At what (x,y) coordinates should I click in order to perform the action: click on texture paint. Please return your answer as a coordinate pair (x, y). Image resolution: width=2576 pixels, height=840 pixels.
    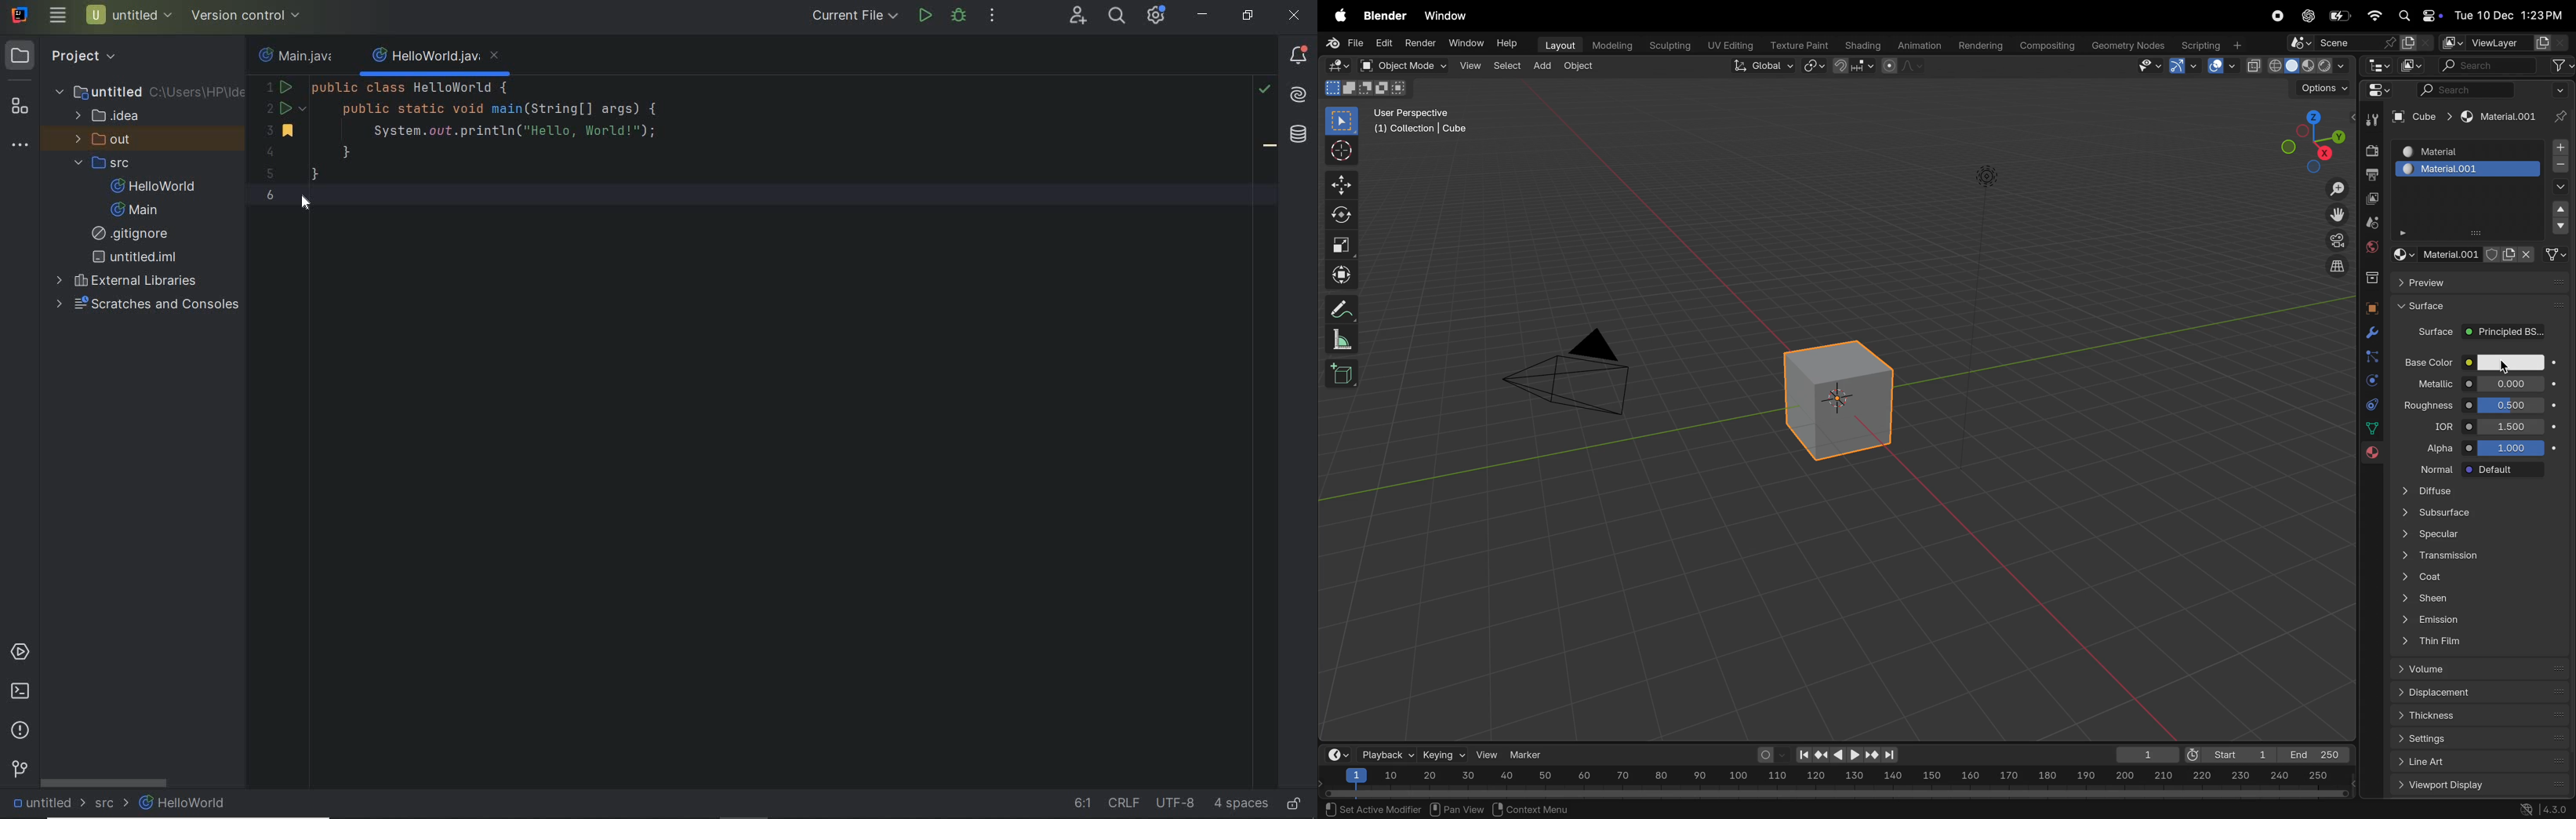
    Looking at the image, I should click on (1798, 42).